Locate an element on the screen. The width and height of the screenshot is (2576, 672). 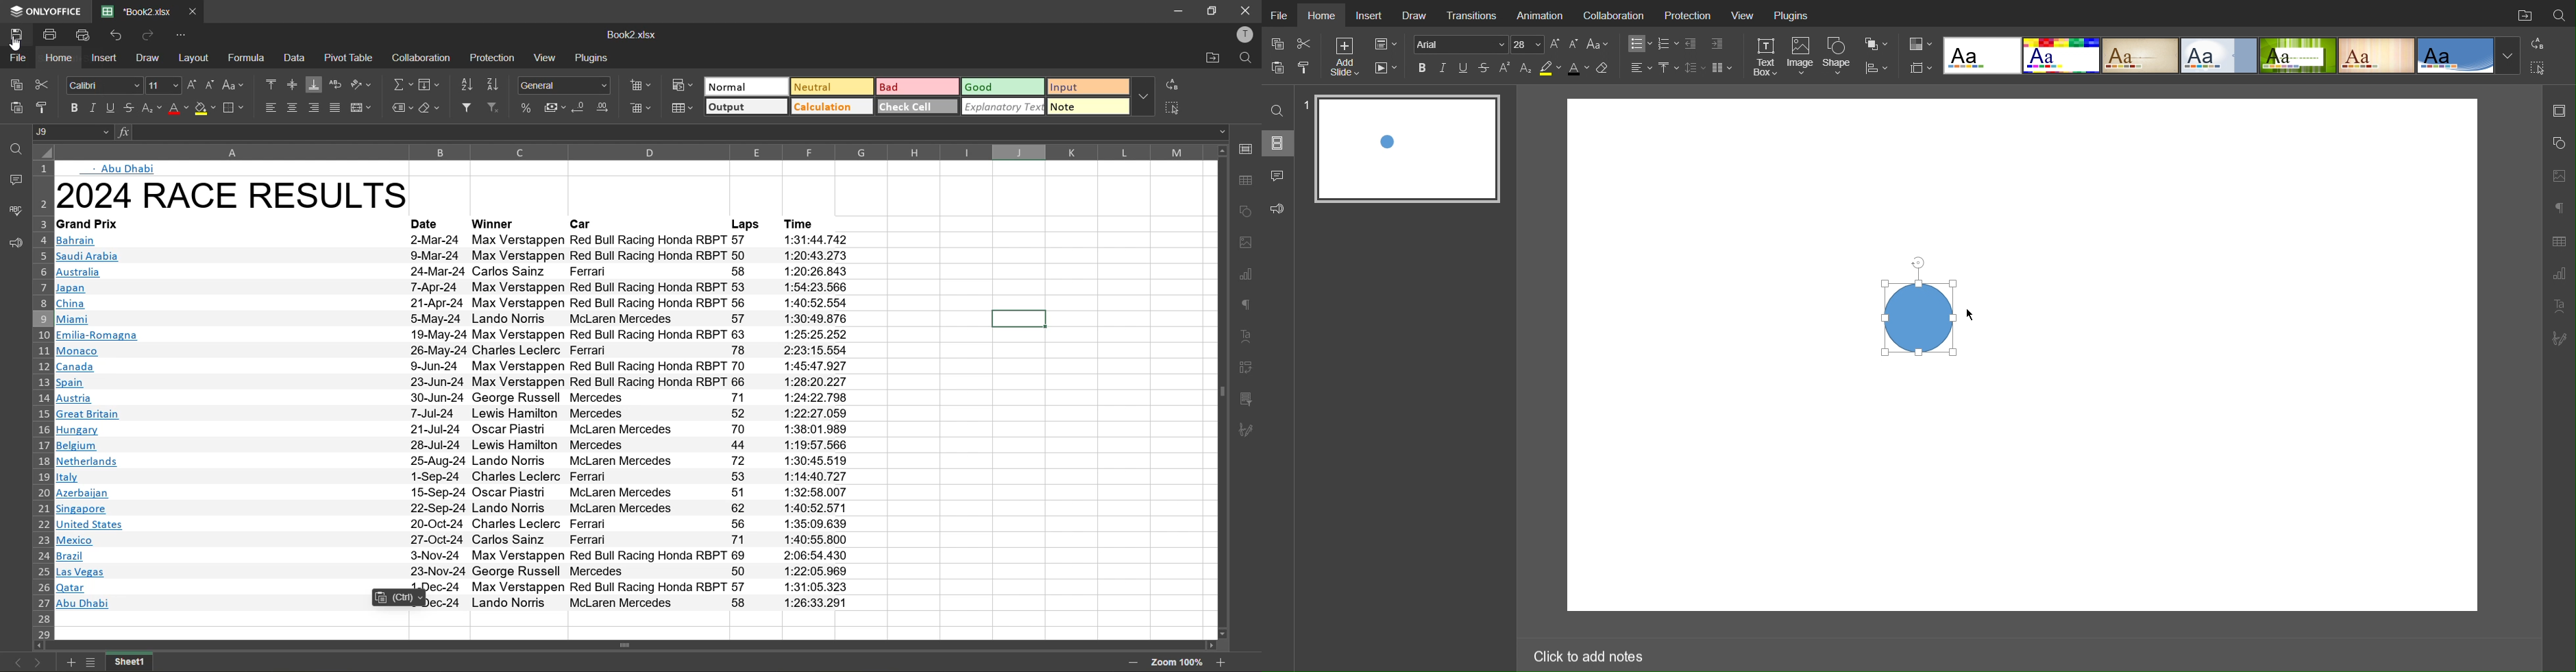
Image is located at coordinates (1802, 57).